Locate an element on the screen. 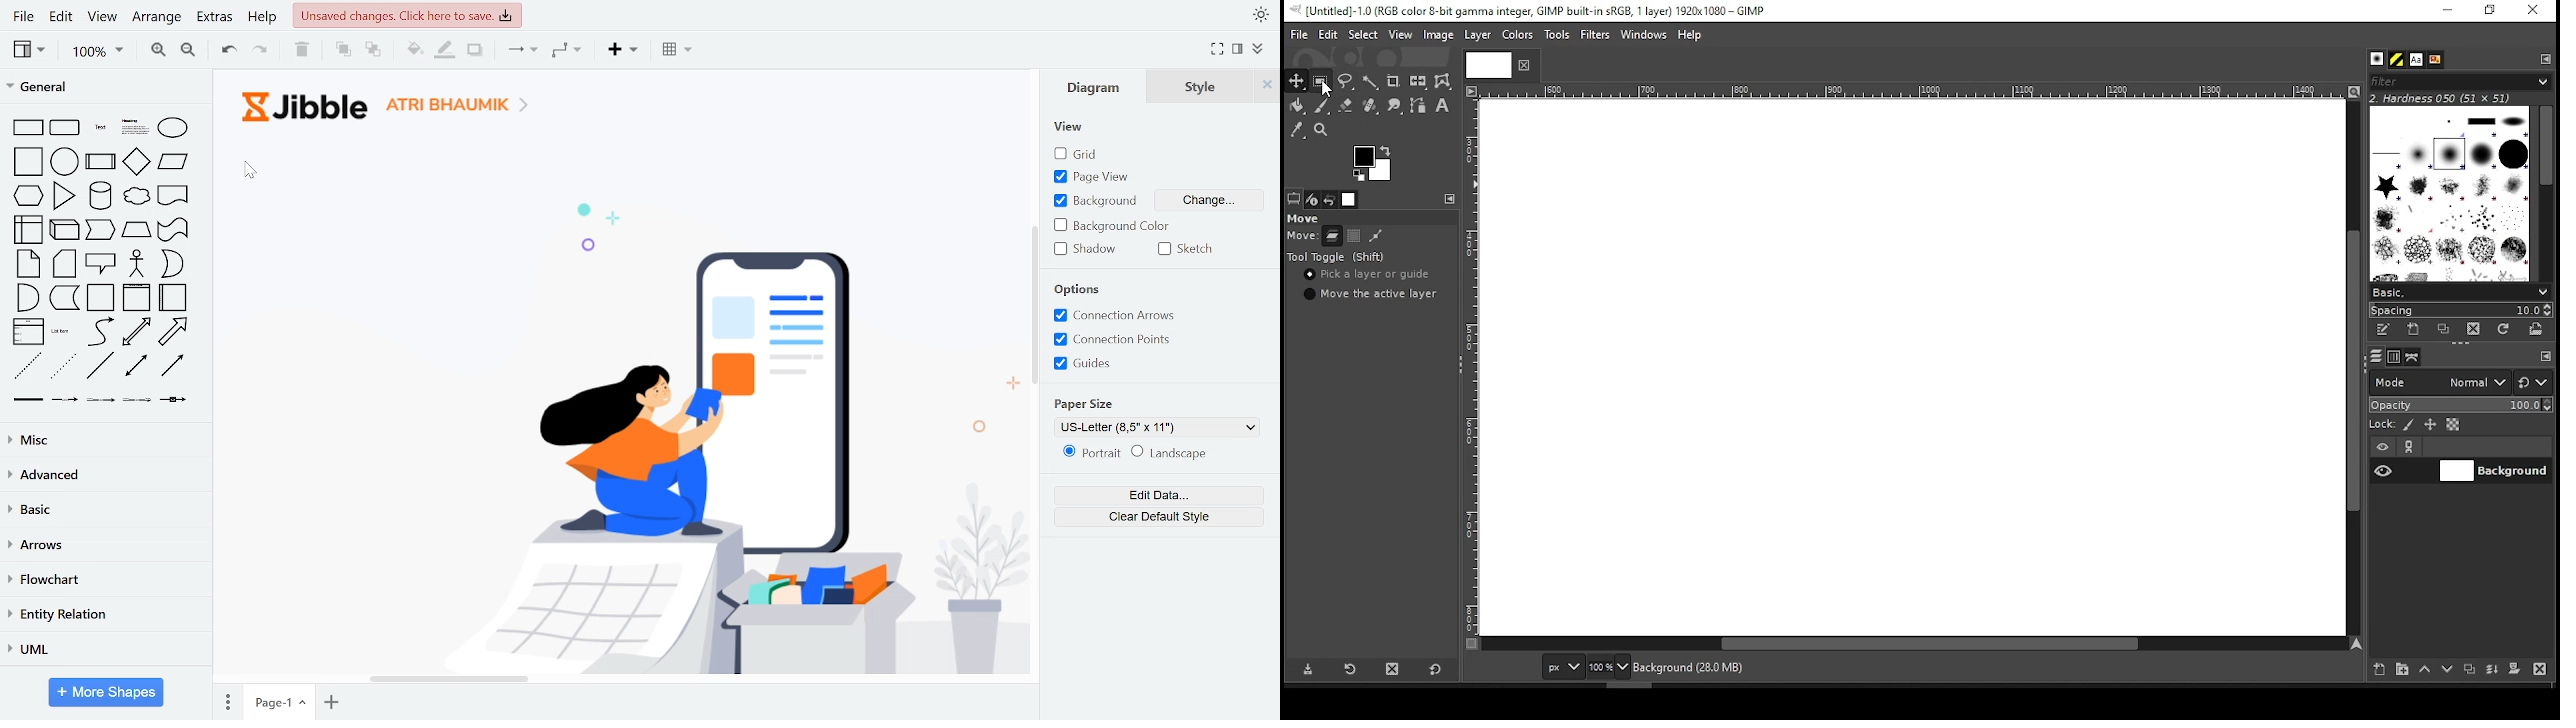  general shapes is located at coordinates (130, 125).